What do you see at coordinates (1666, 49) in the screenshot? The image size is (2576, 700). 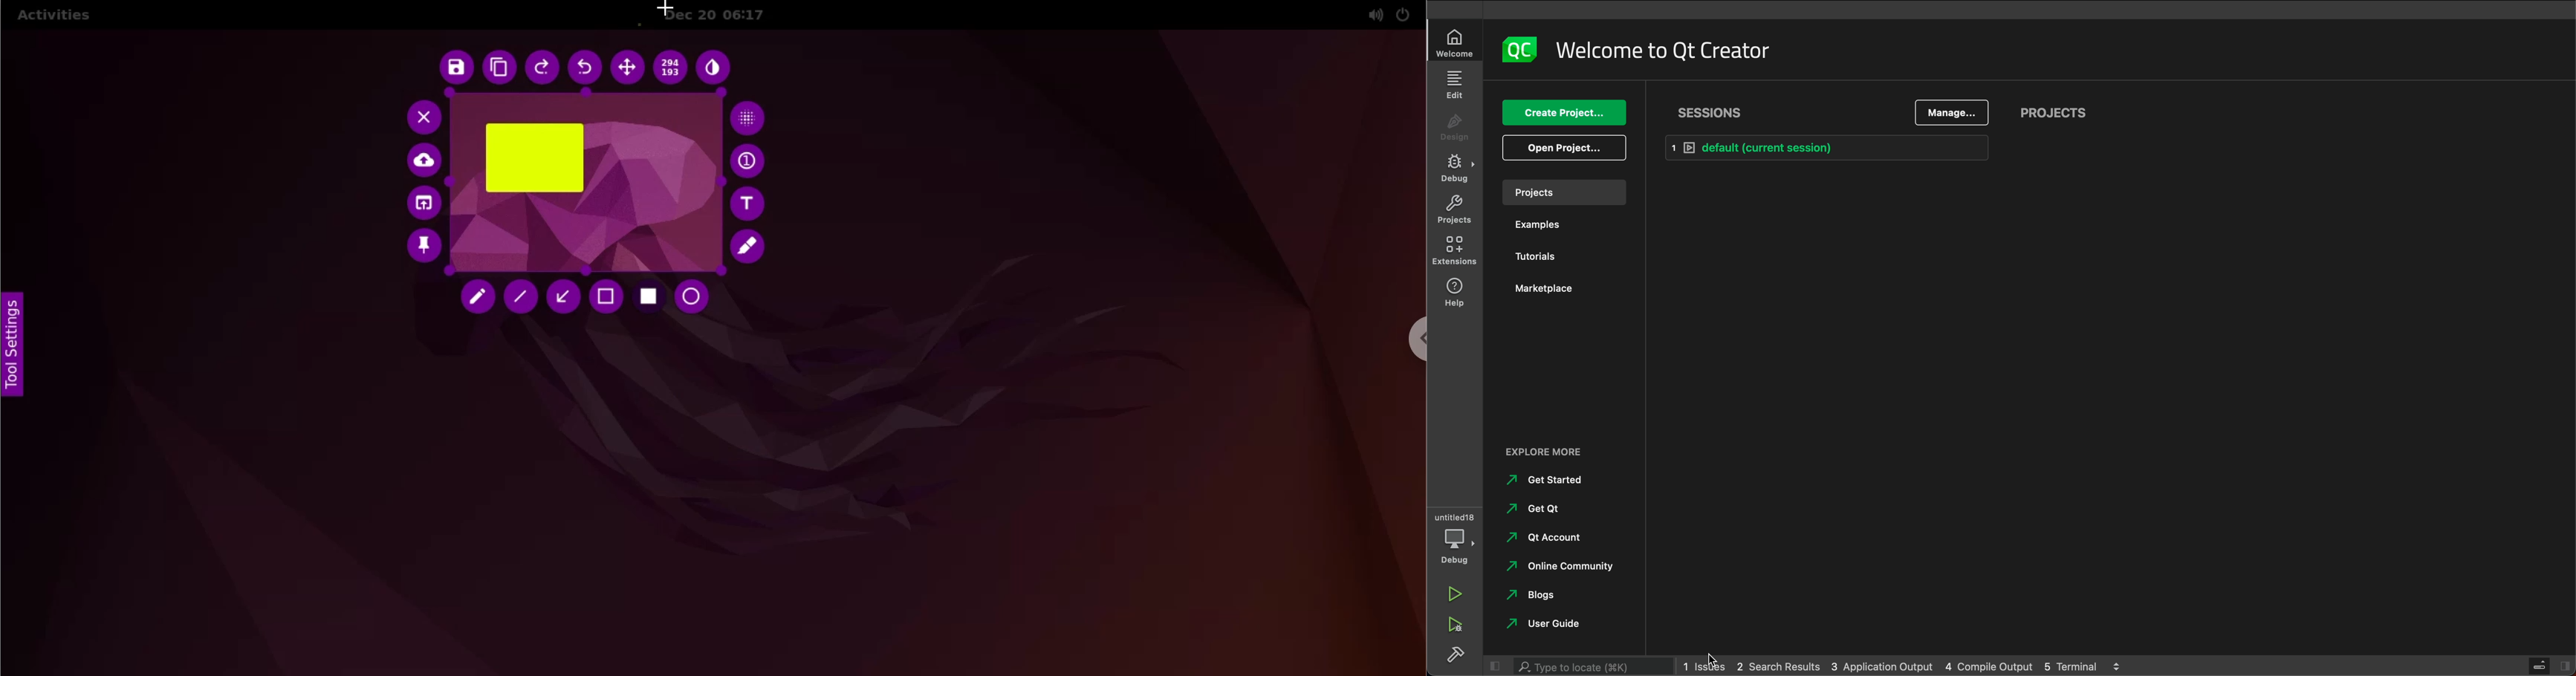 I see `welcome to qt creator` at bounding box center [1666, 49].